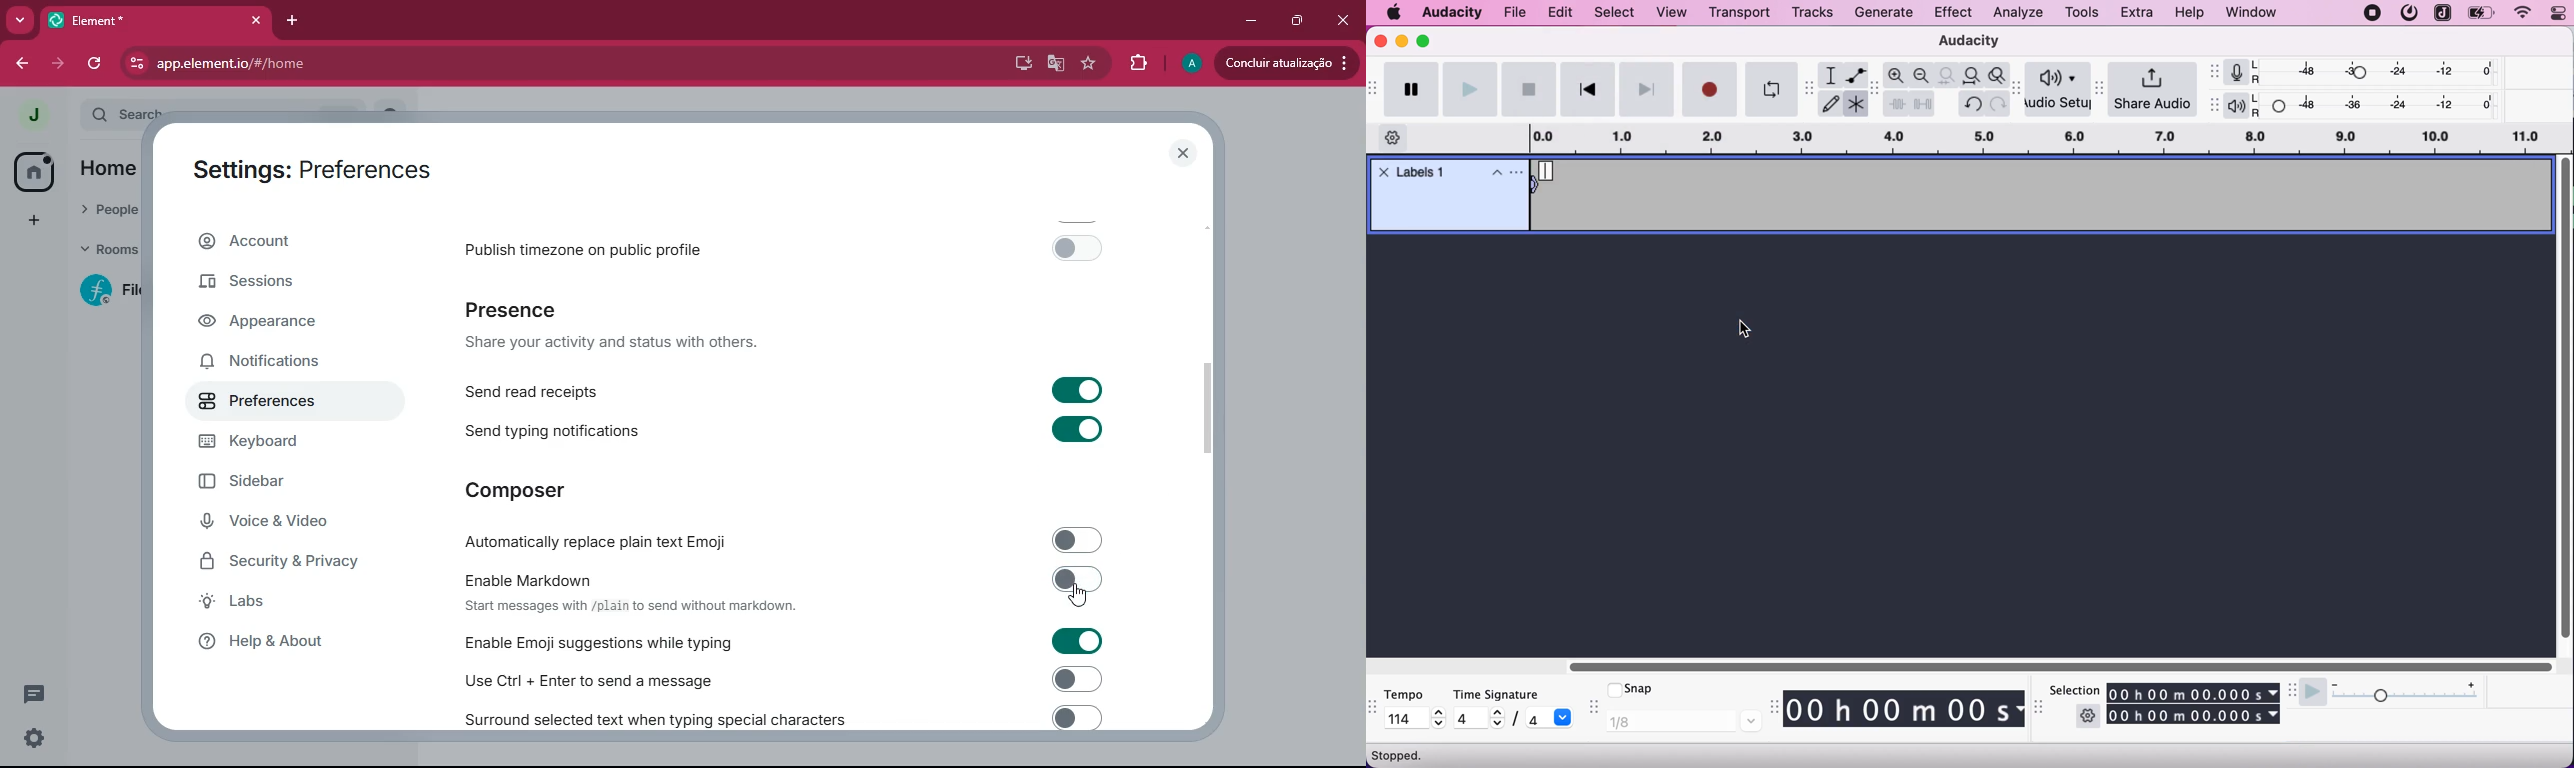 This screenshot has height=784, width=2576. Describe the element at coordinates (2378, 106) in the screenshot. I see `playback level` at that location.